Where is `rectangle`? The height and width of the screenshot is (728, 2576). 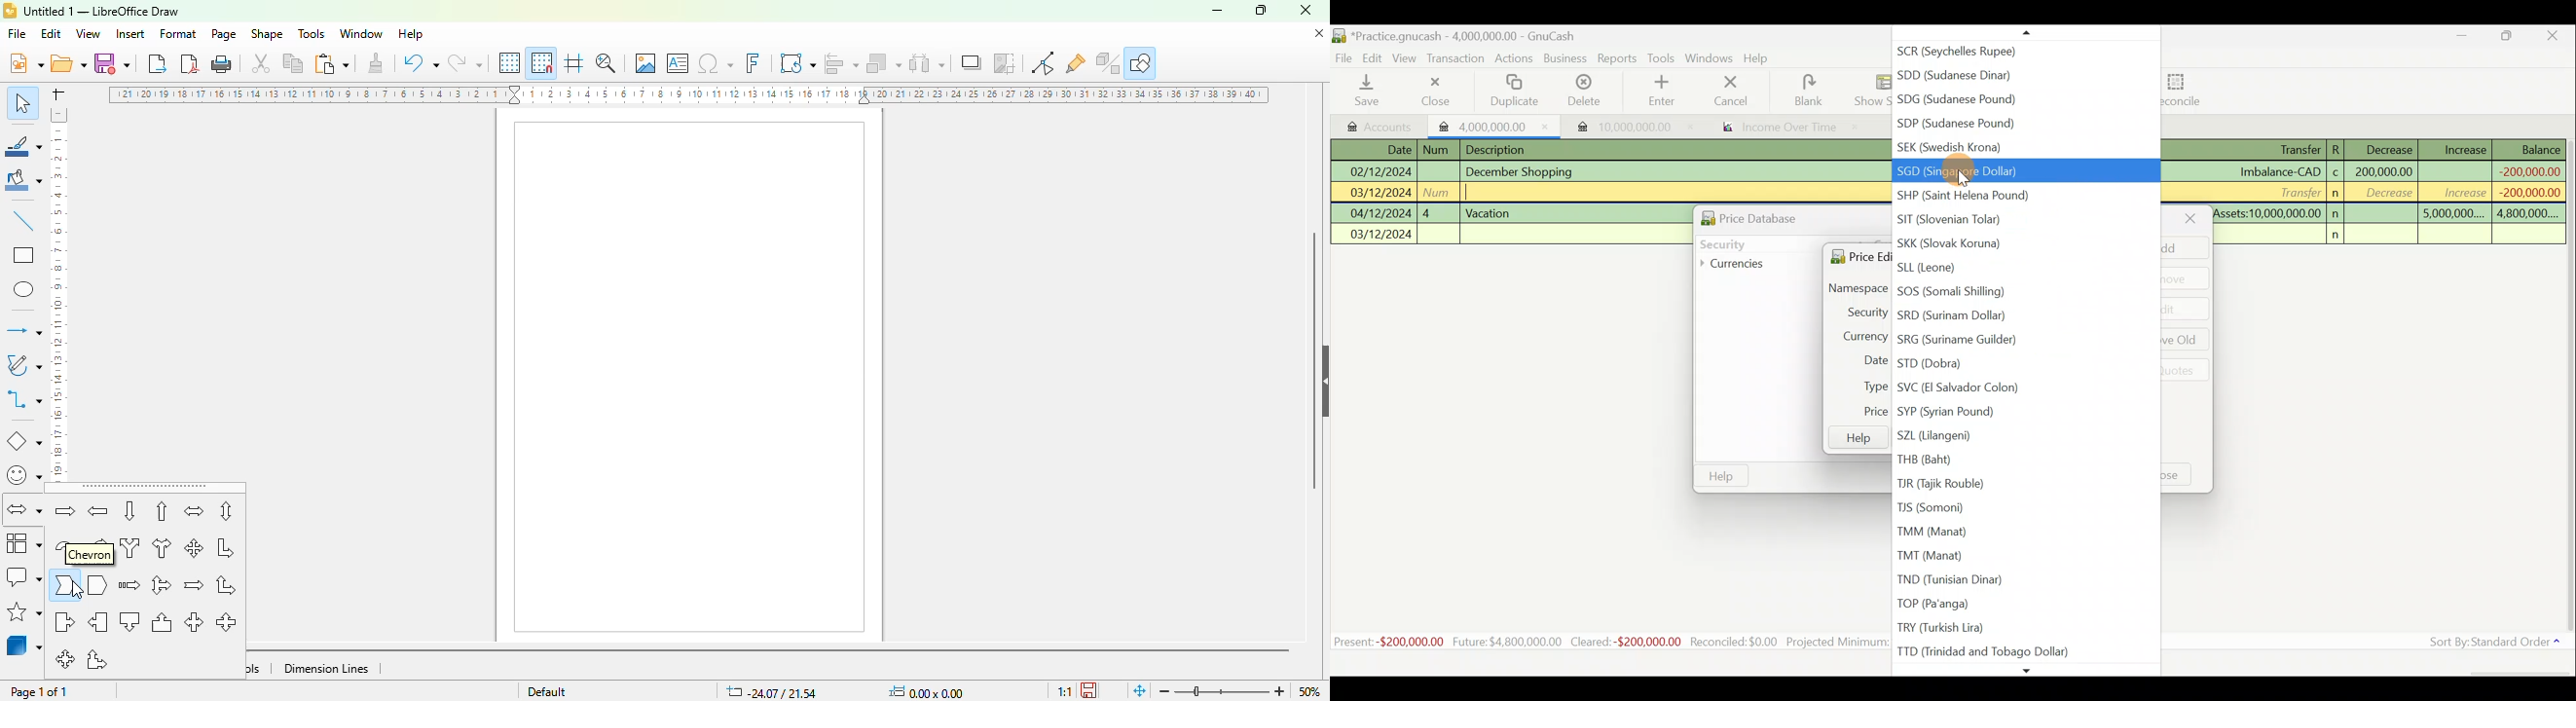 rectangle is located at coordinates (24, 254).